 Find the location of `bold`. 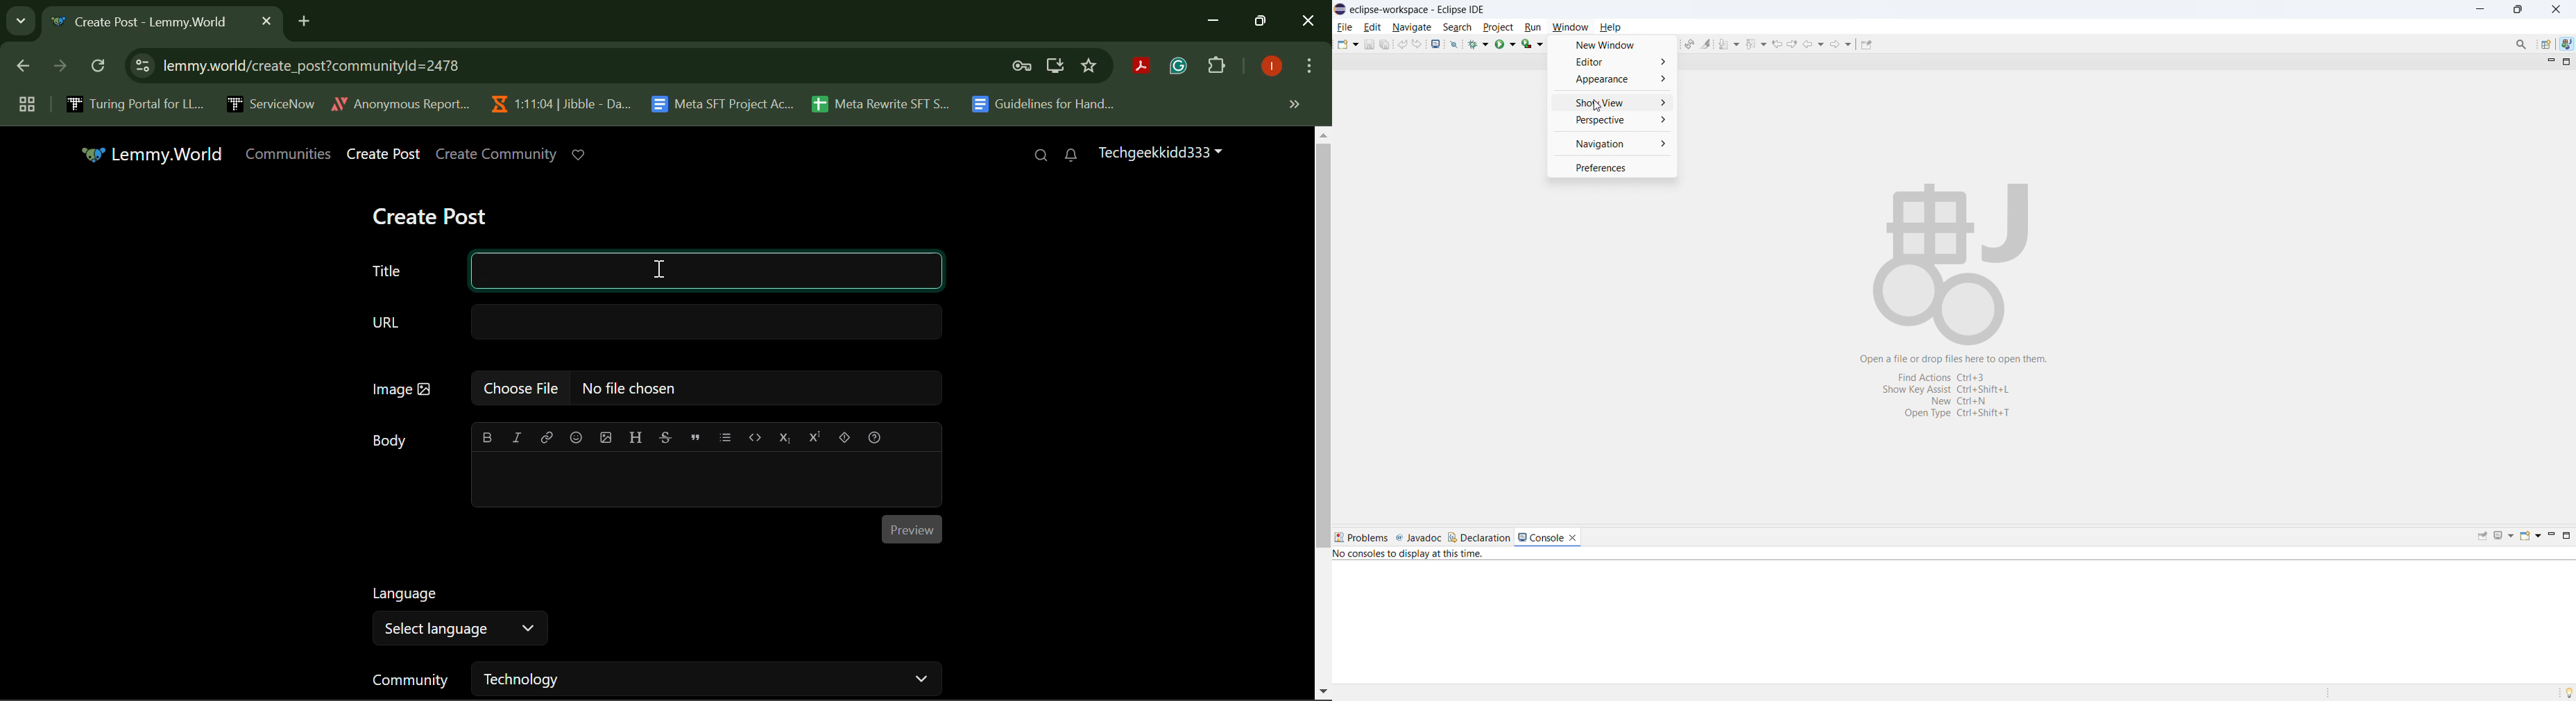

bold is located at coordinates (487, 437).